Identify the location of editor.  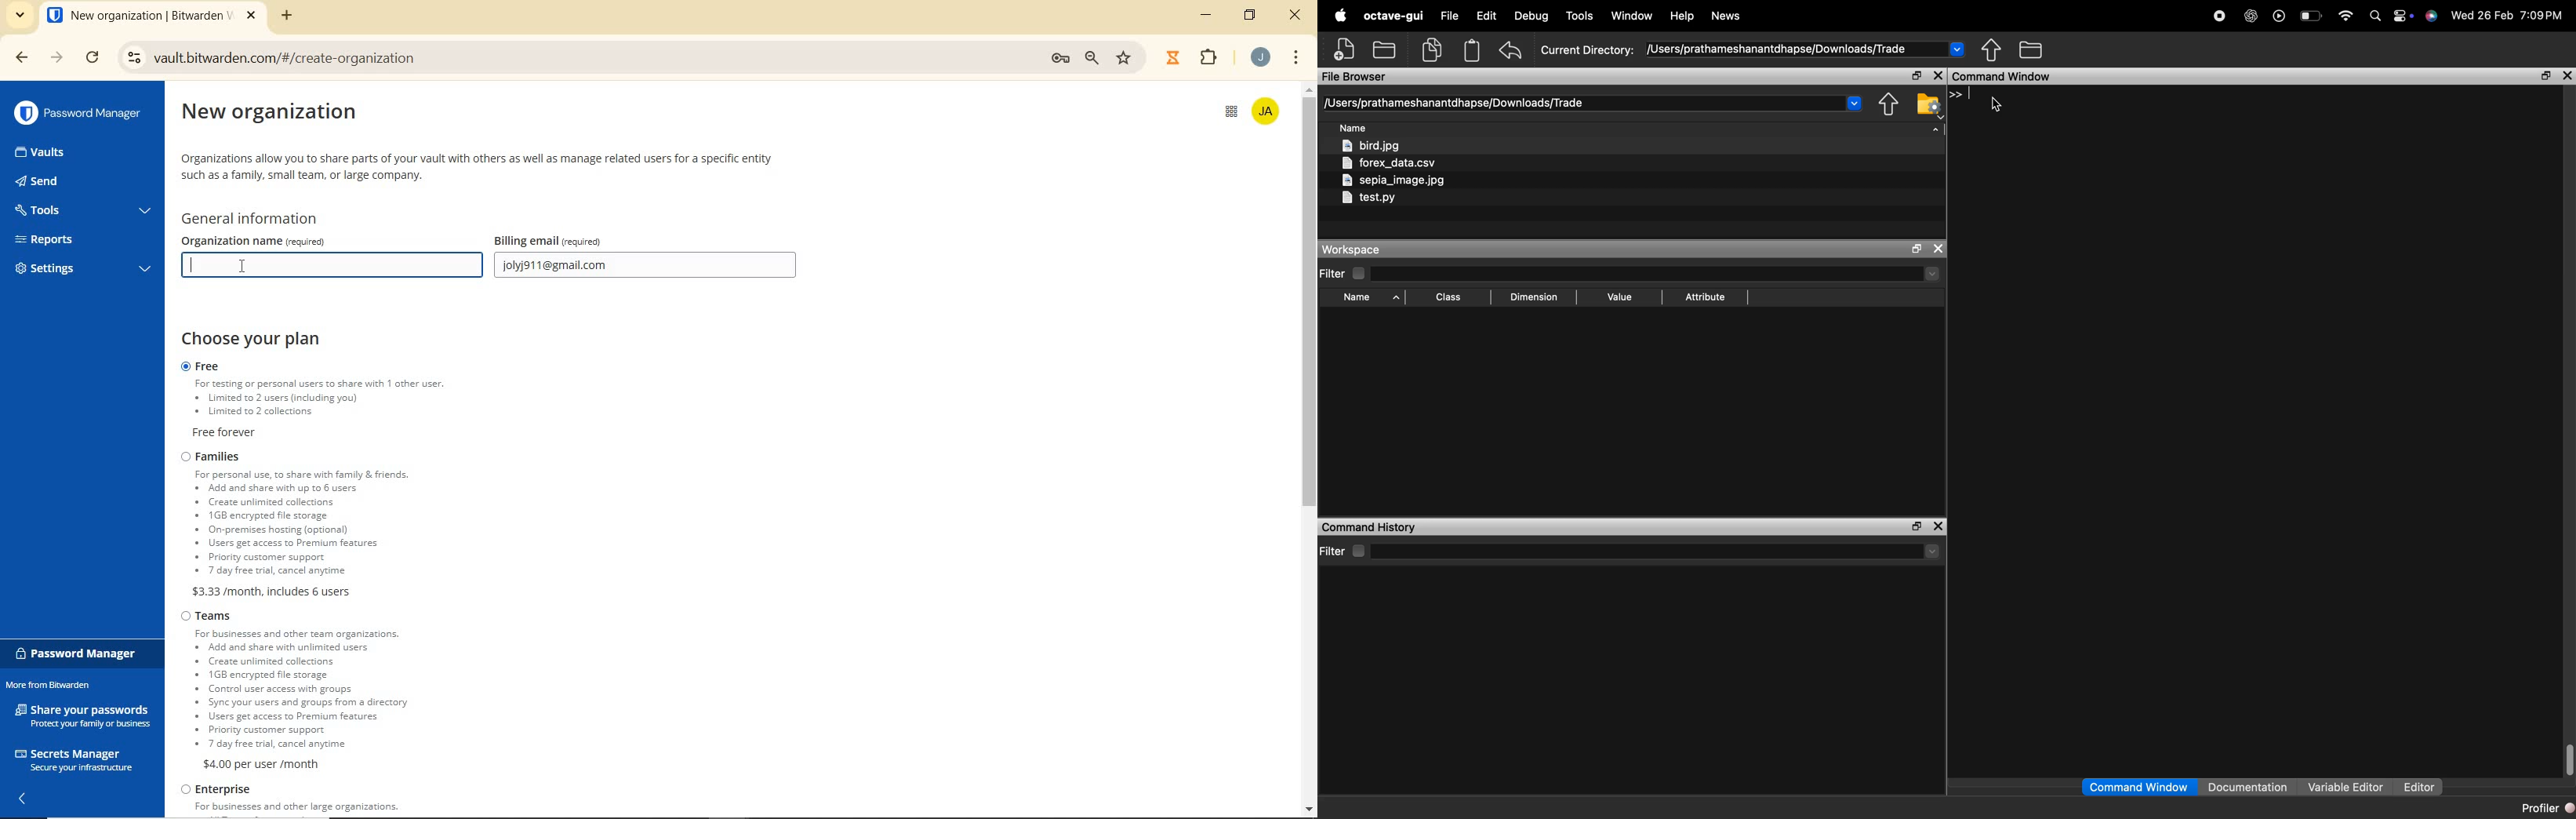
(2420, 788).